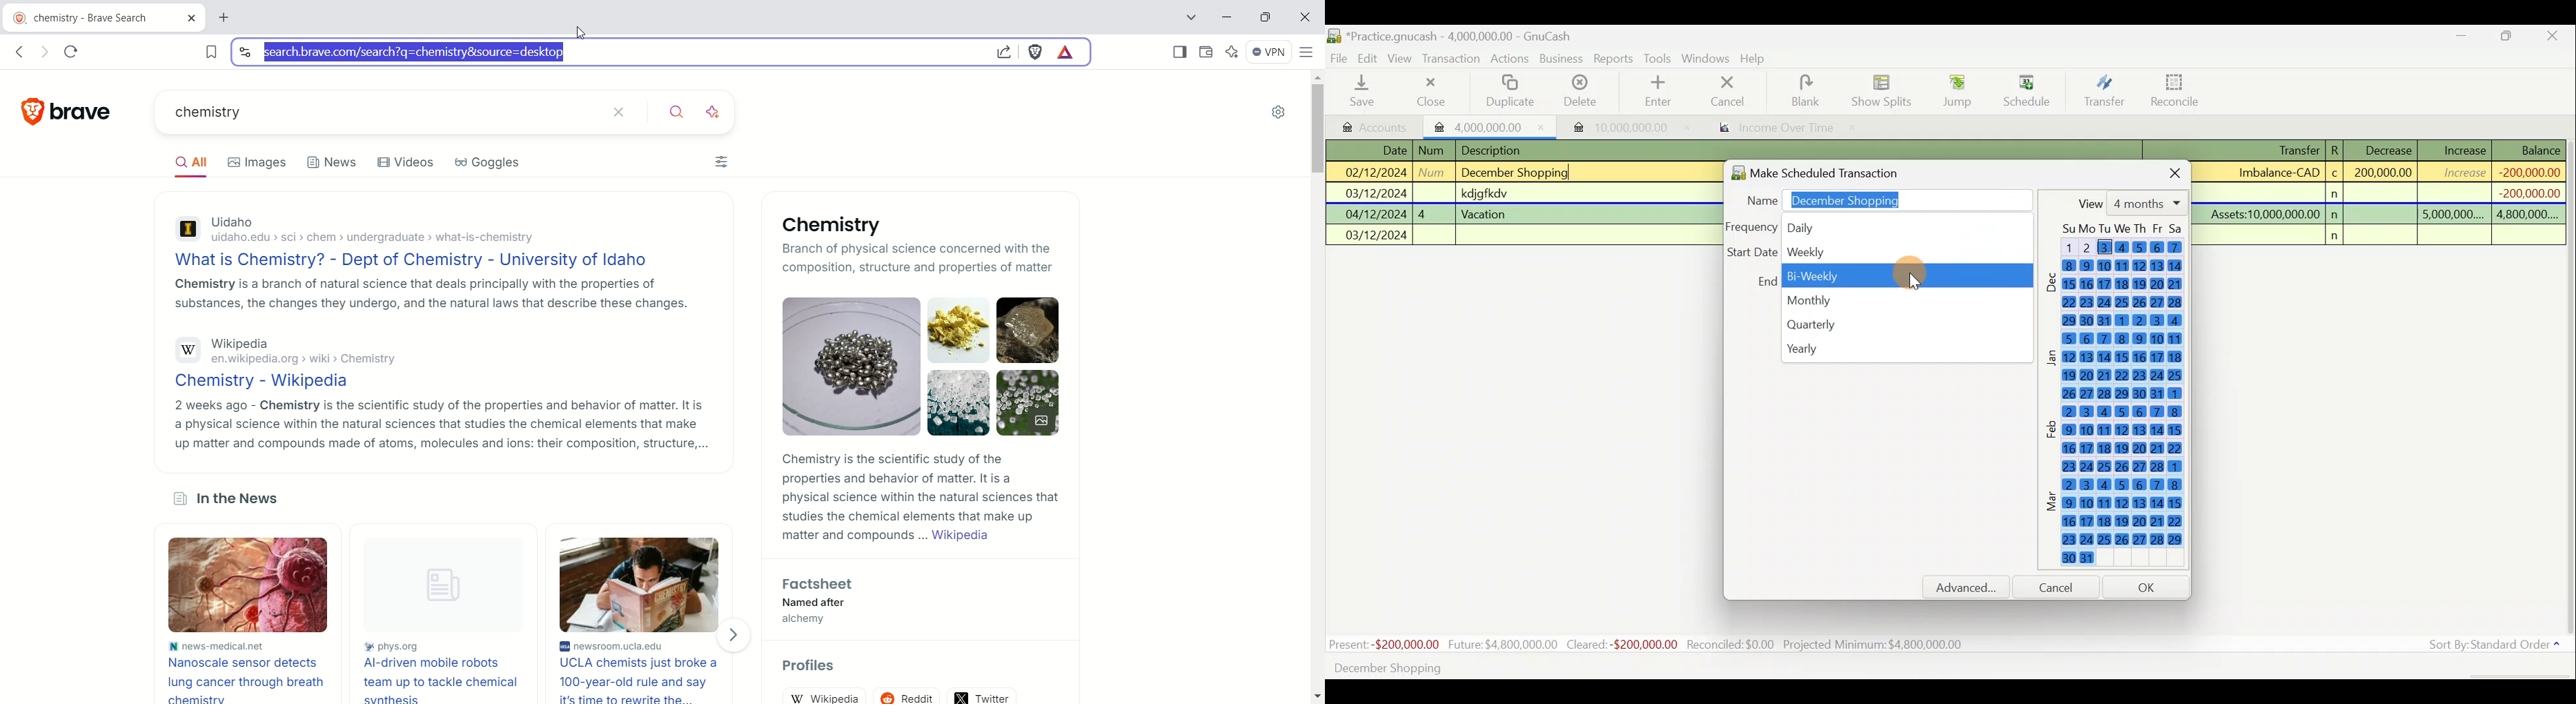 Image resolution: width=2576 pixels, height=728 pixels. Describe the element at coordinates (1430, 91) in the screenshot. I see `Close` at that location.